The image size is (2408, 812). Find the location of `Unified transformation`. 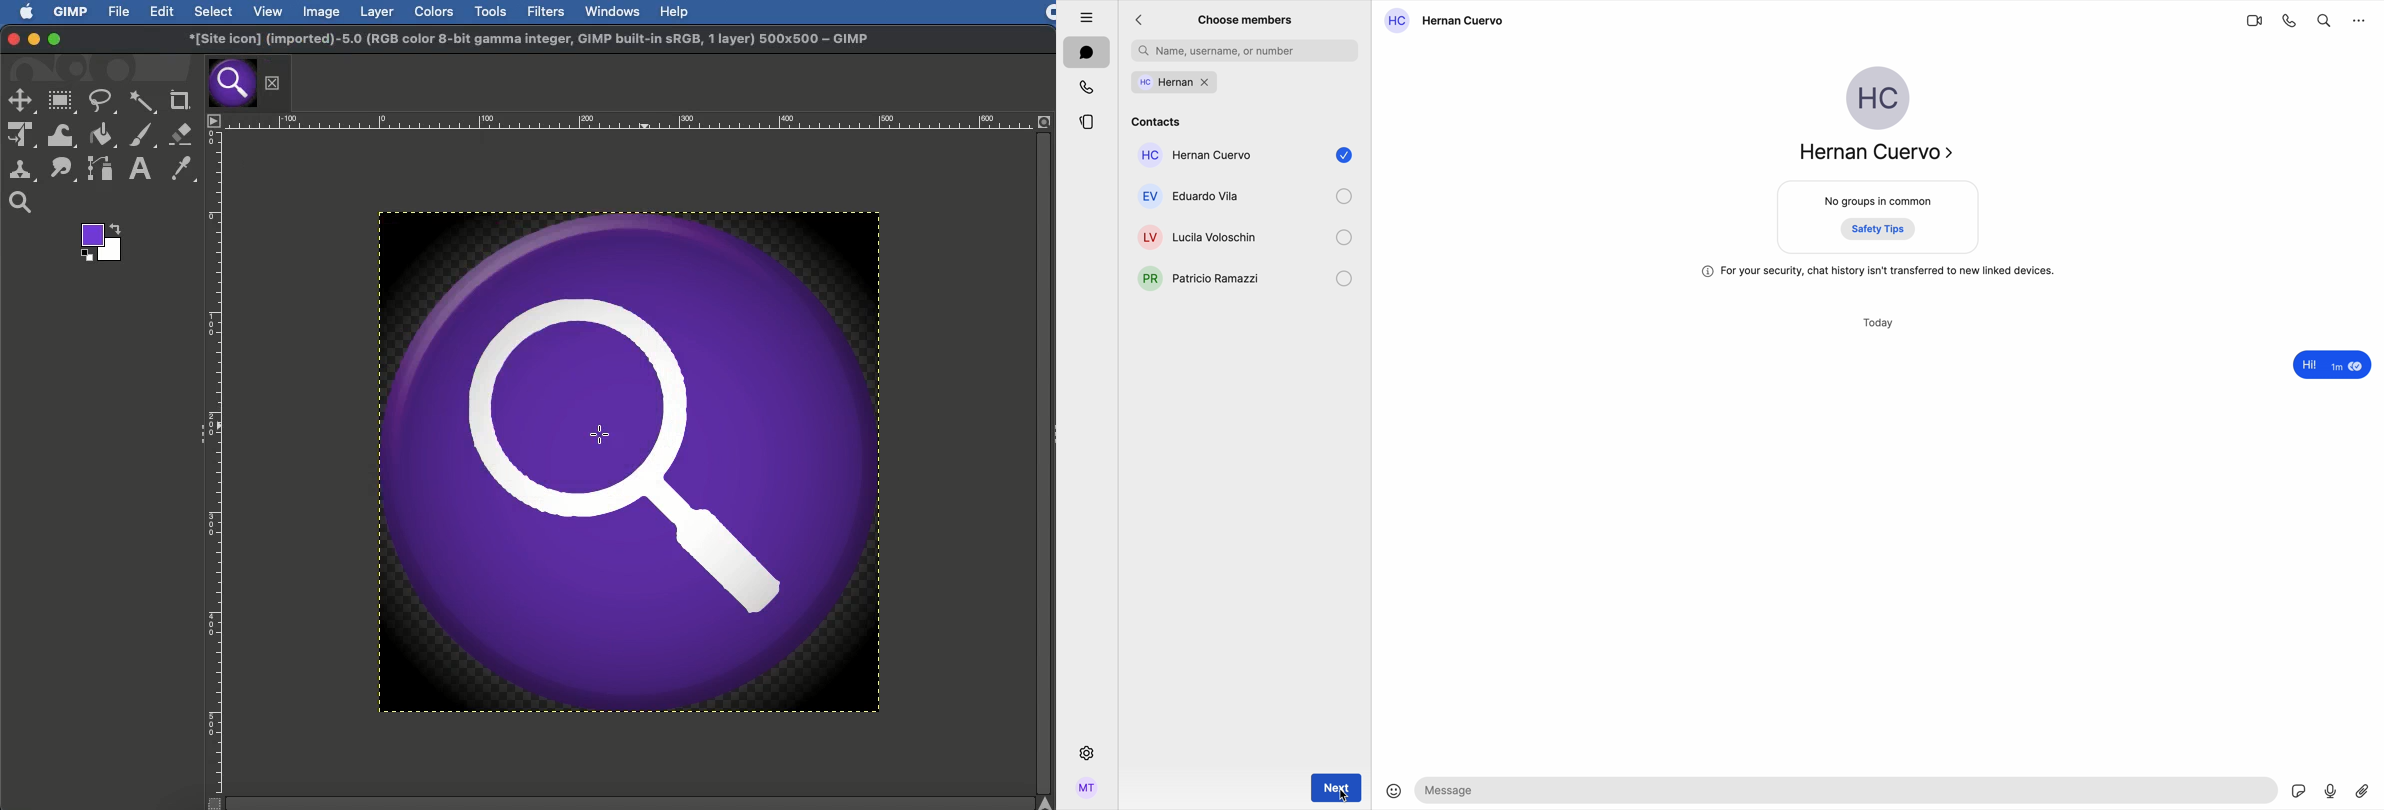

Unified transformation is located at coordinates (21, 136).